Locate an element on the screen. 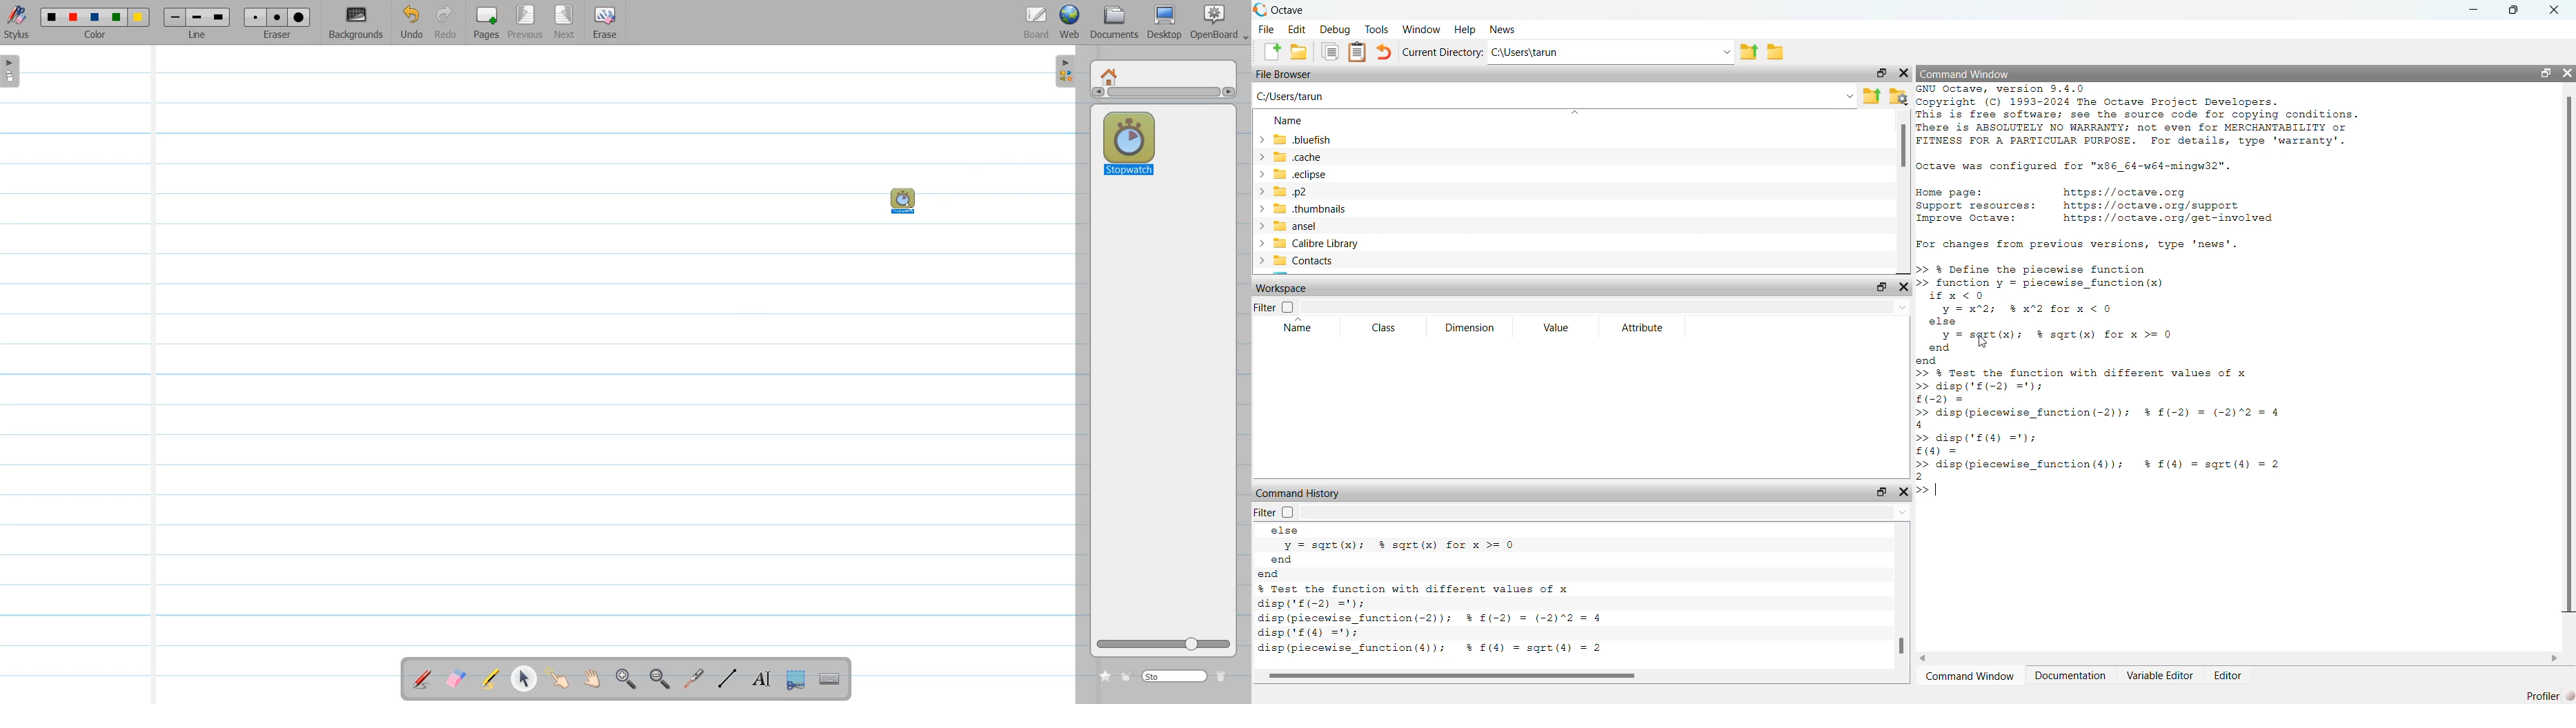 The width and height of the screenshot is (2576, 728). Create new folder is located at coordinates (1127, 677).